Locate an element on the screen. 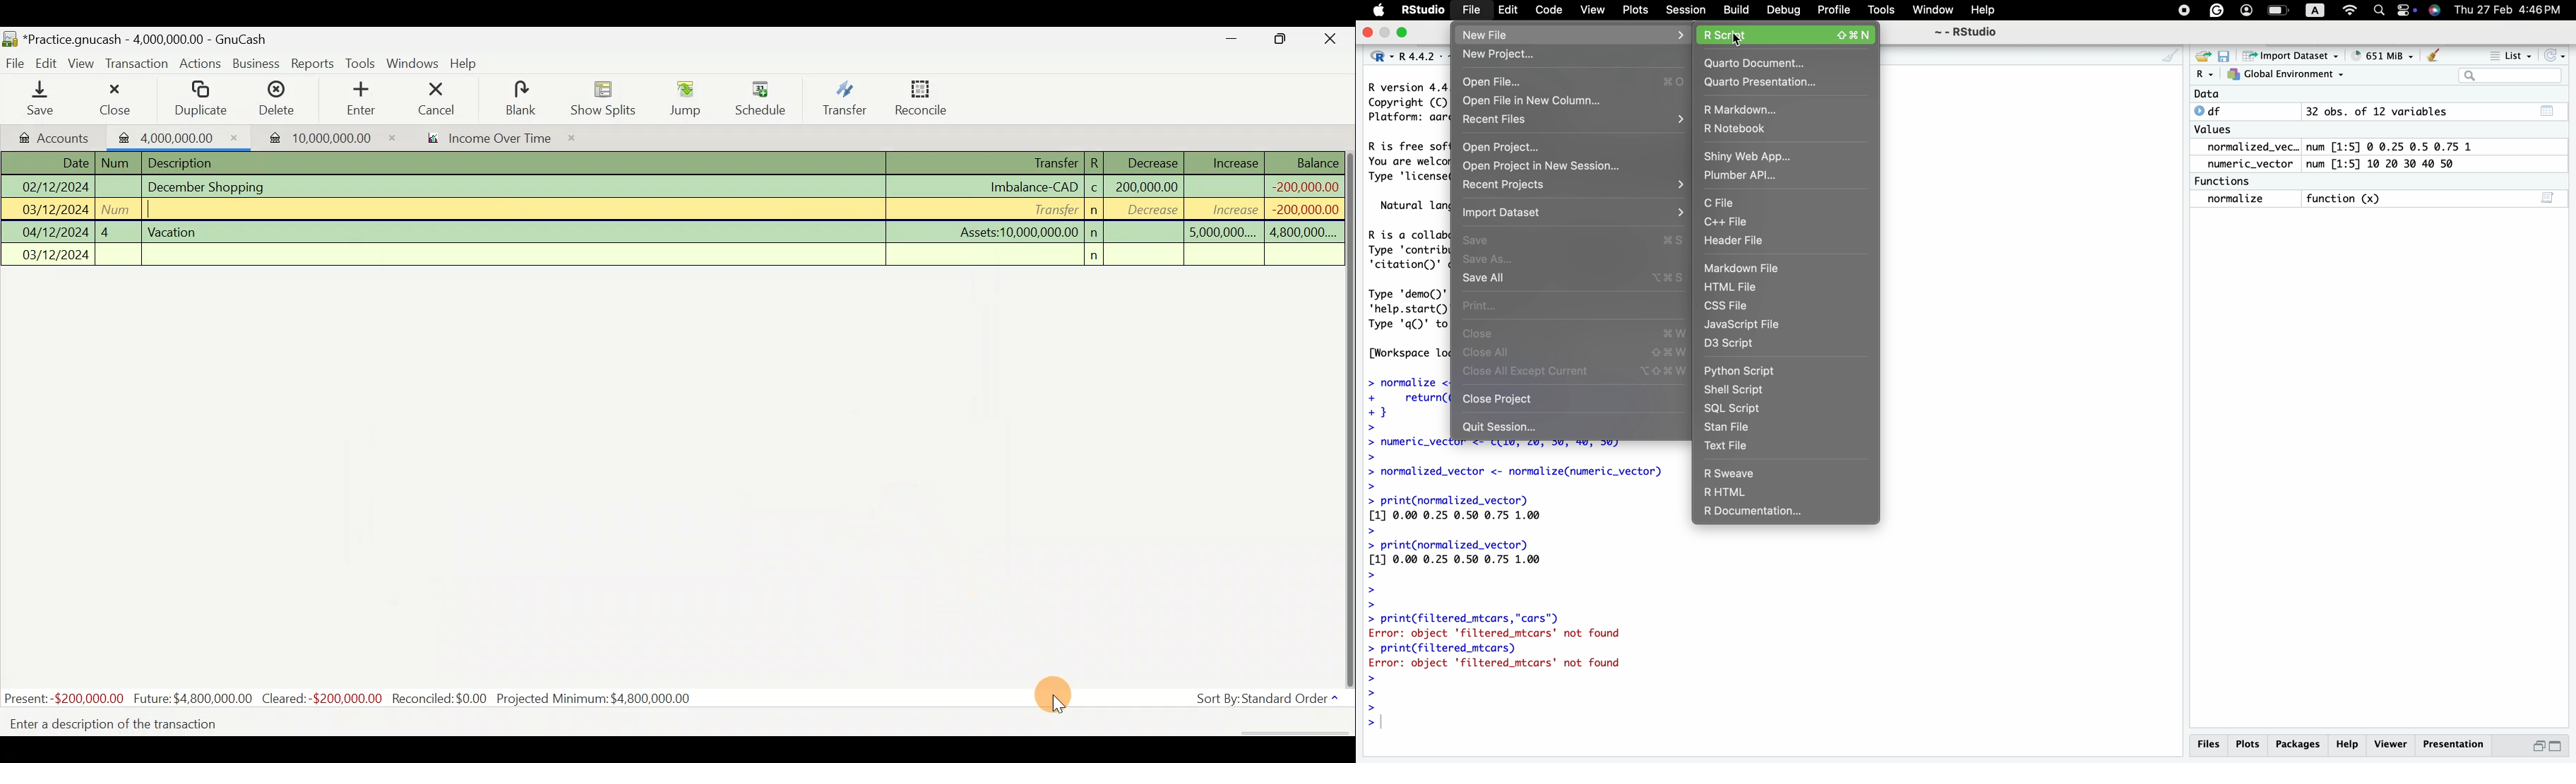 The height and width of the screenshot is (784, 2576). Import Dataset is located at coordinates (1571, 214).